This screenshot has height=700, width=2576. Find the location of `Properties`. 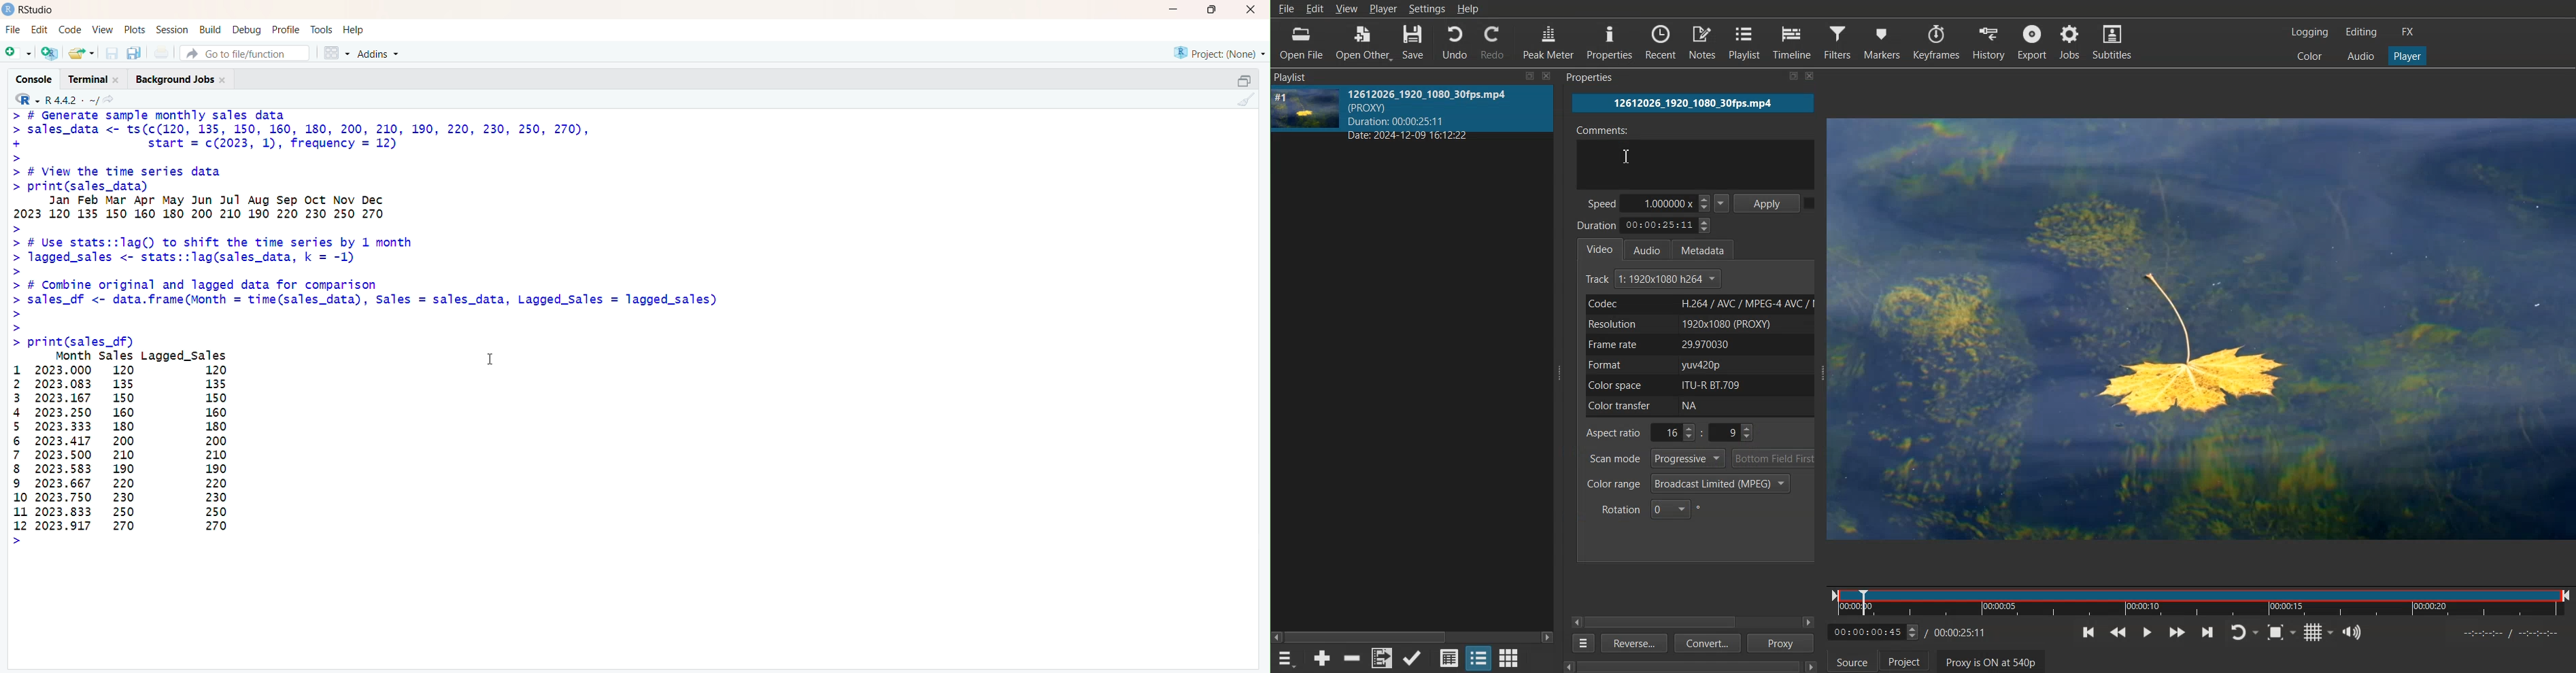

Properties is located at coordinates (1610, 43).